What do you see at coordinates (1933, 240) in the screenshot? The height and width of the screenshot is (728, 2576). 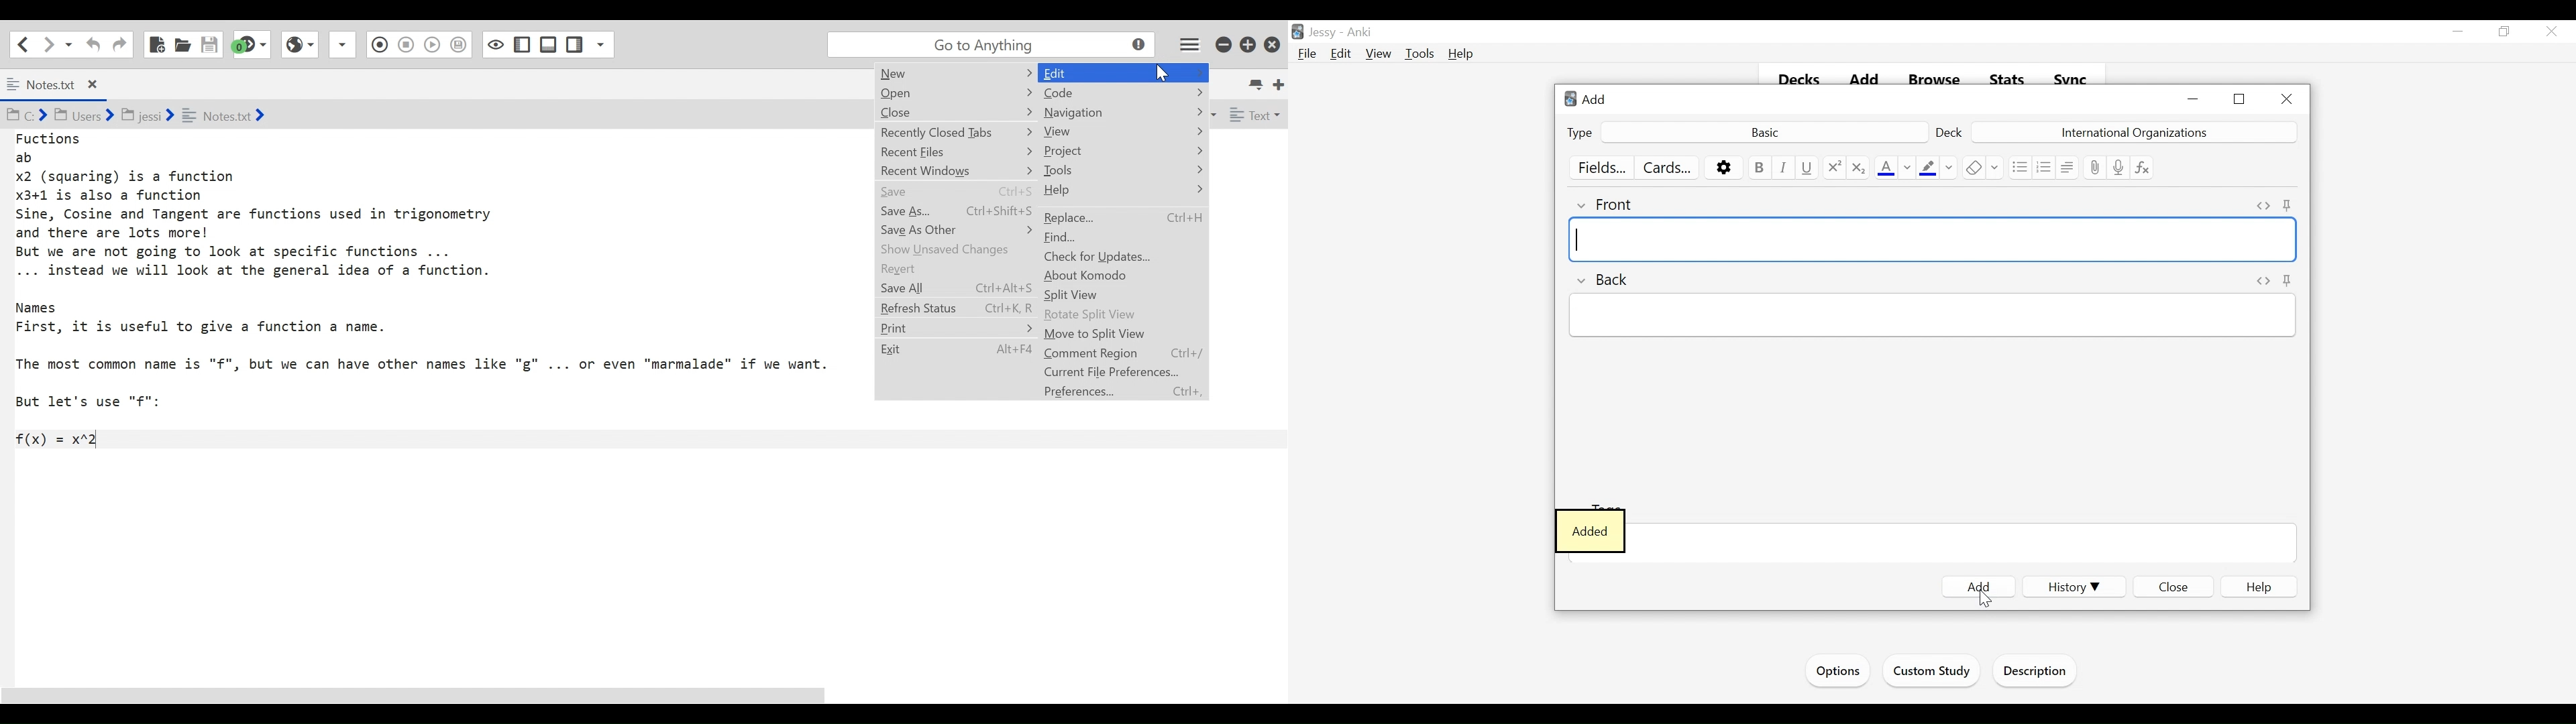 I see `Front Field` at bounding box center [1933, 240].